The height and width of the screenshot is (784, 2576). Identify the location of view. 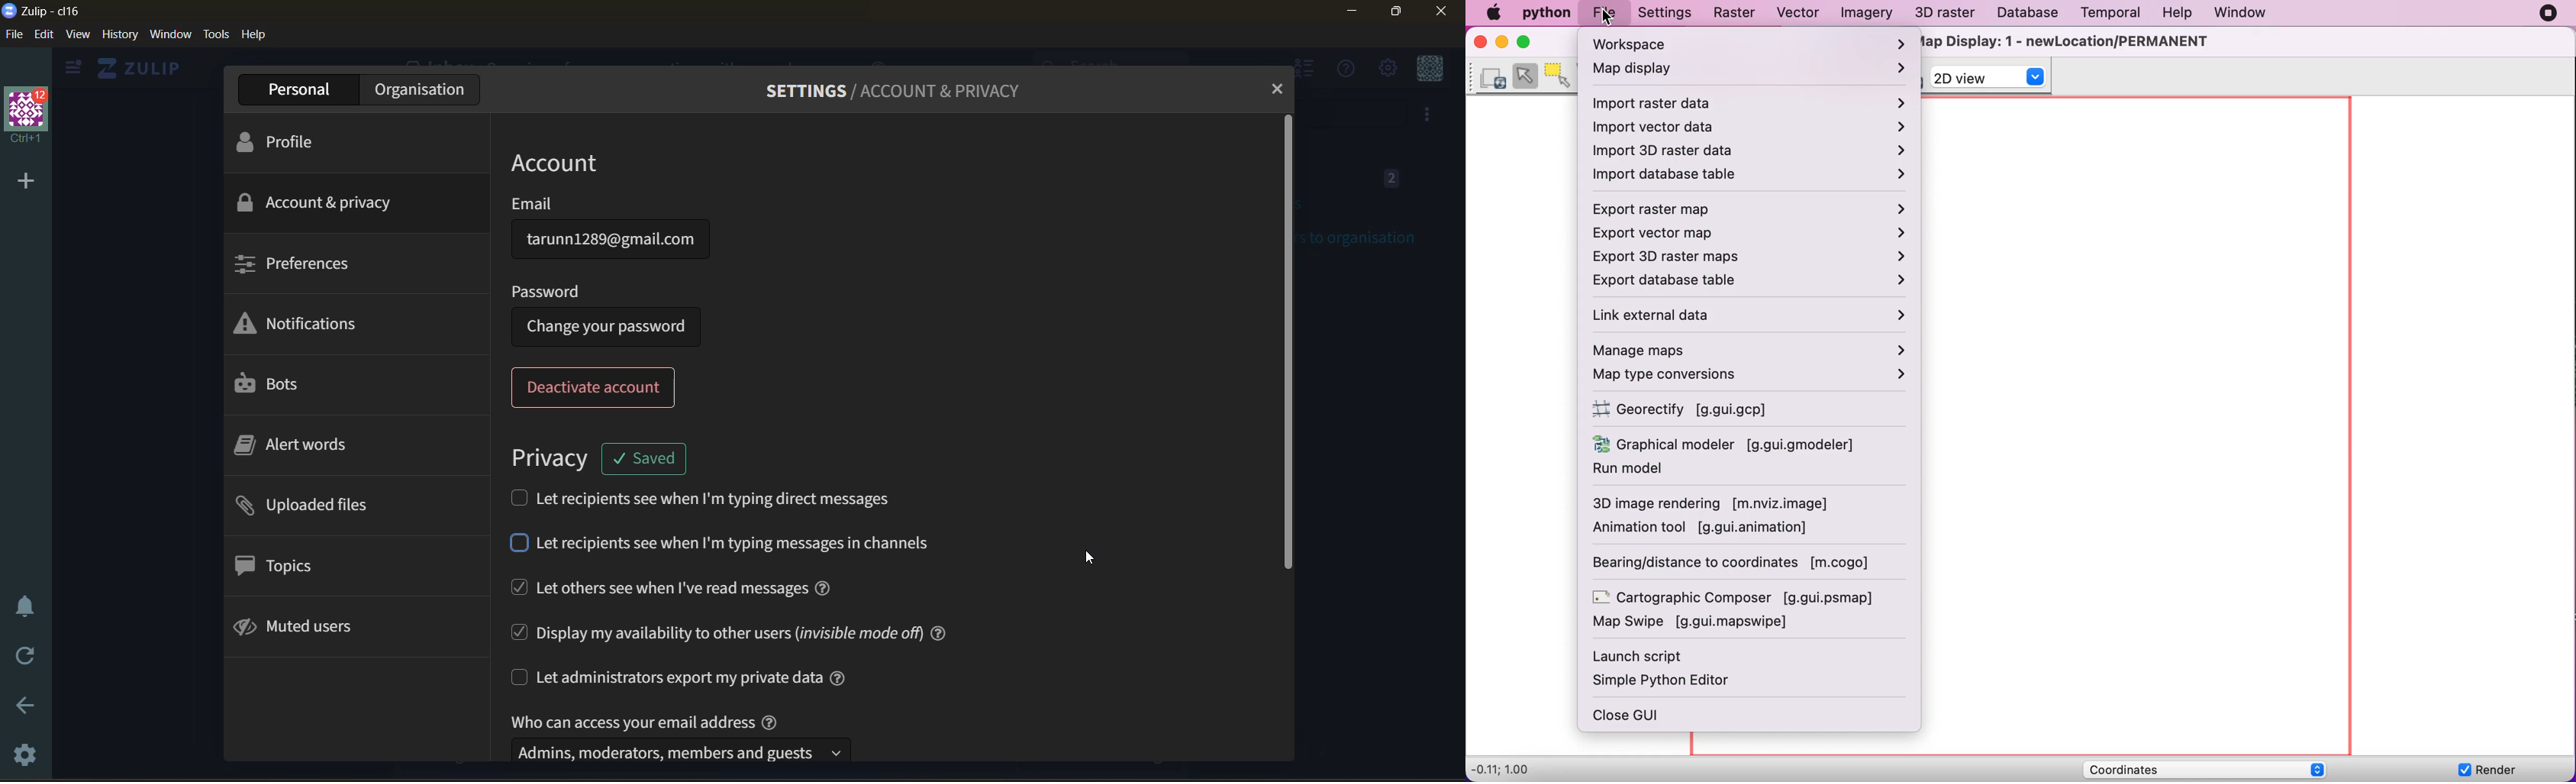
(78, 37).